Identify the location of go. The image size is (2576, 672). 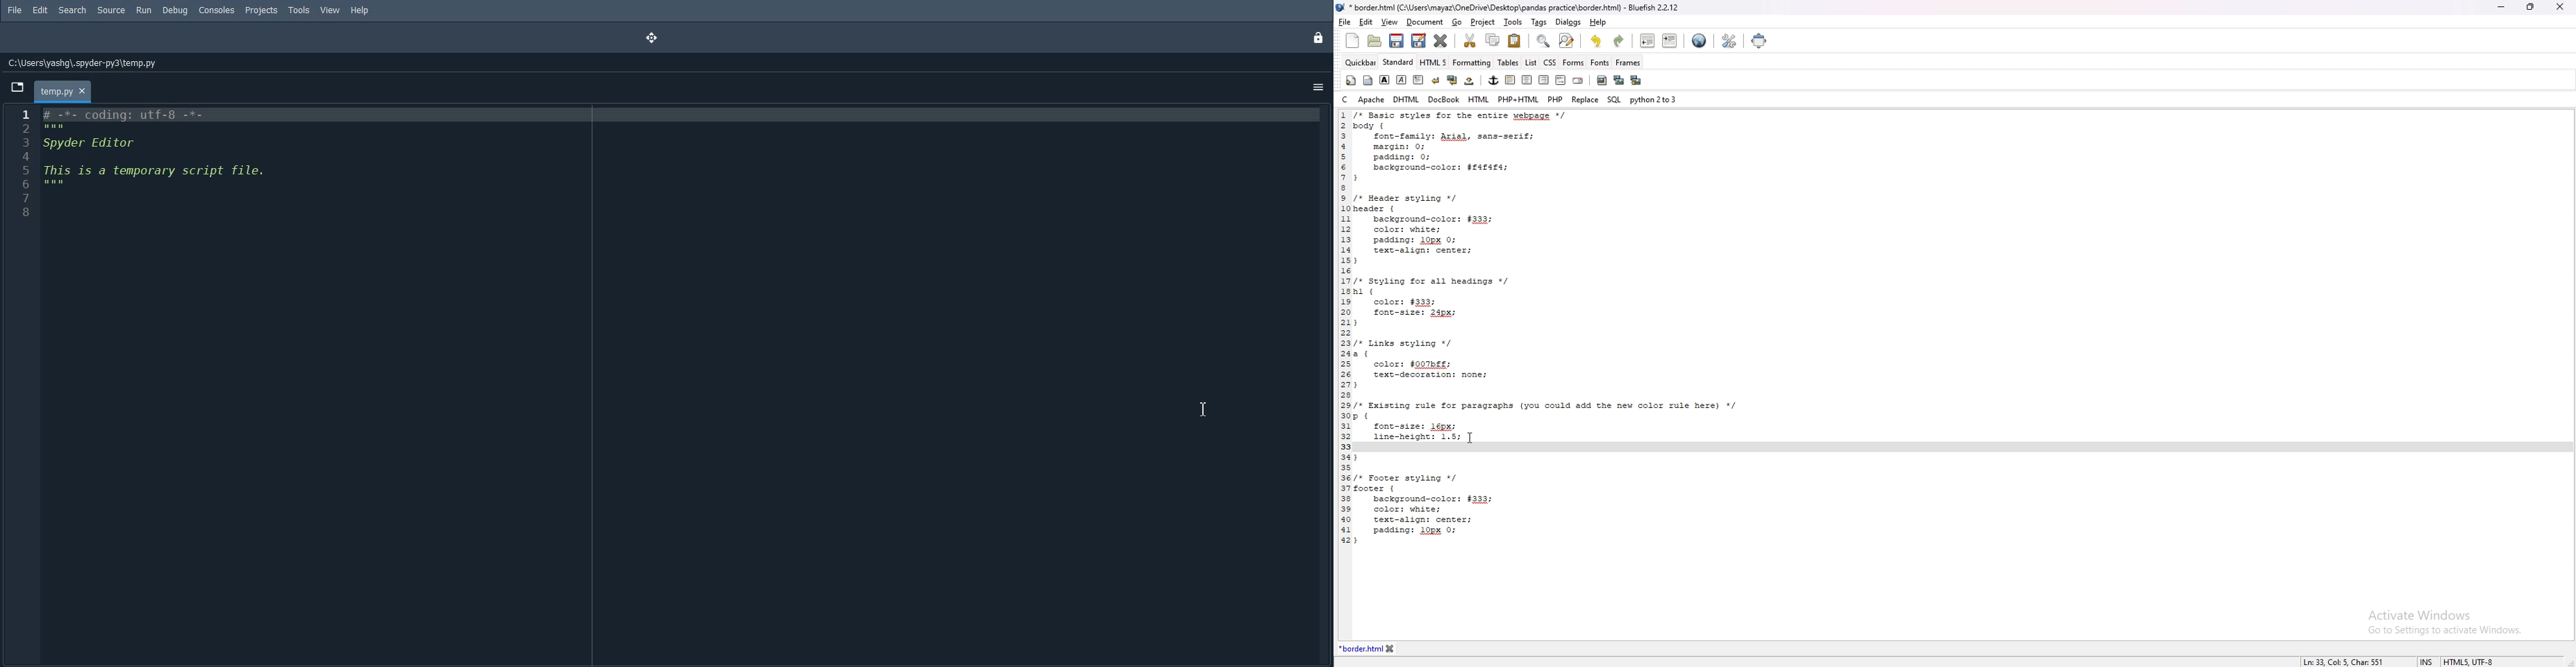
(1458, 23).